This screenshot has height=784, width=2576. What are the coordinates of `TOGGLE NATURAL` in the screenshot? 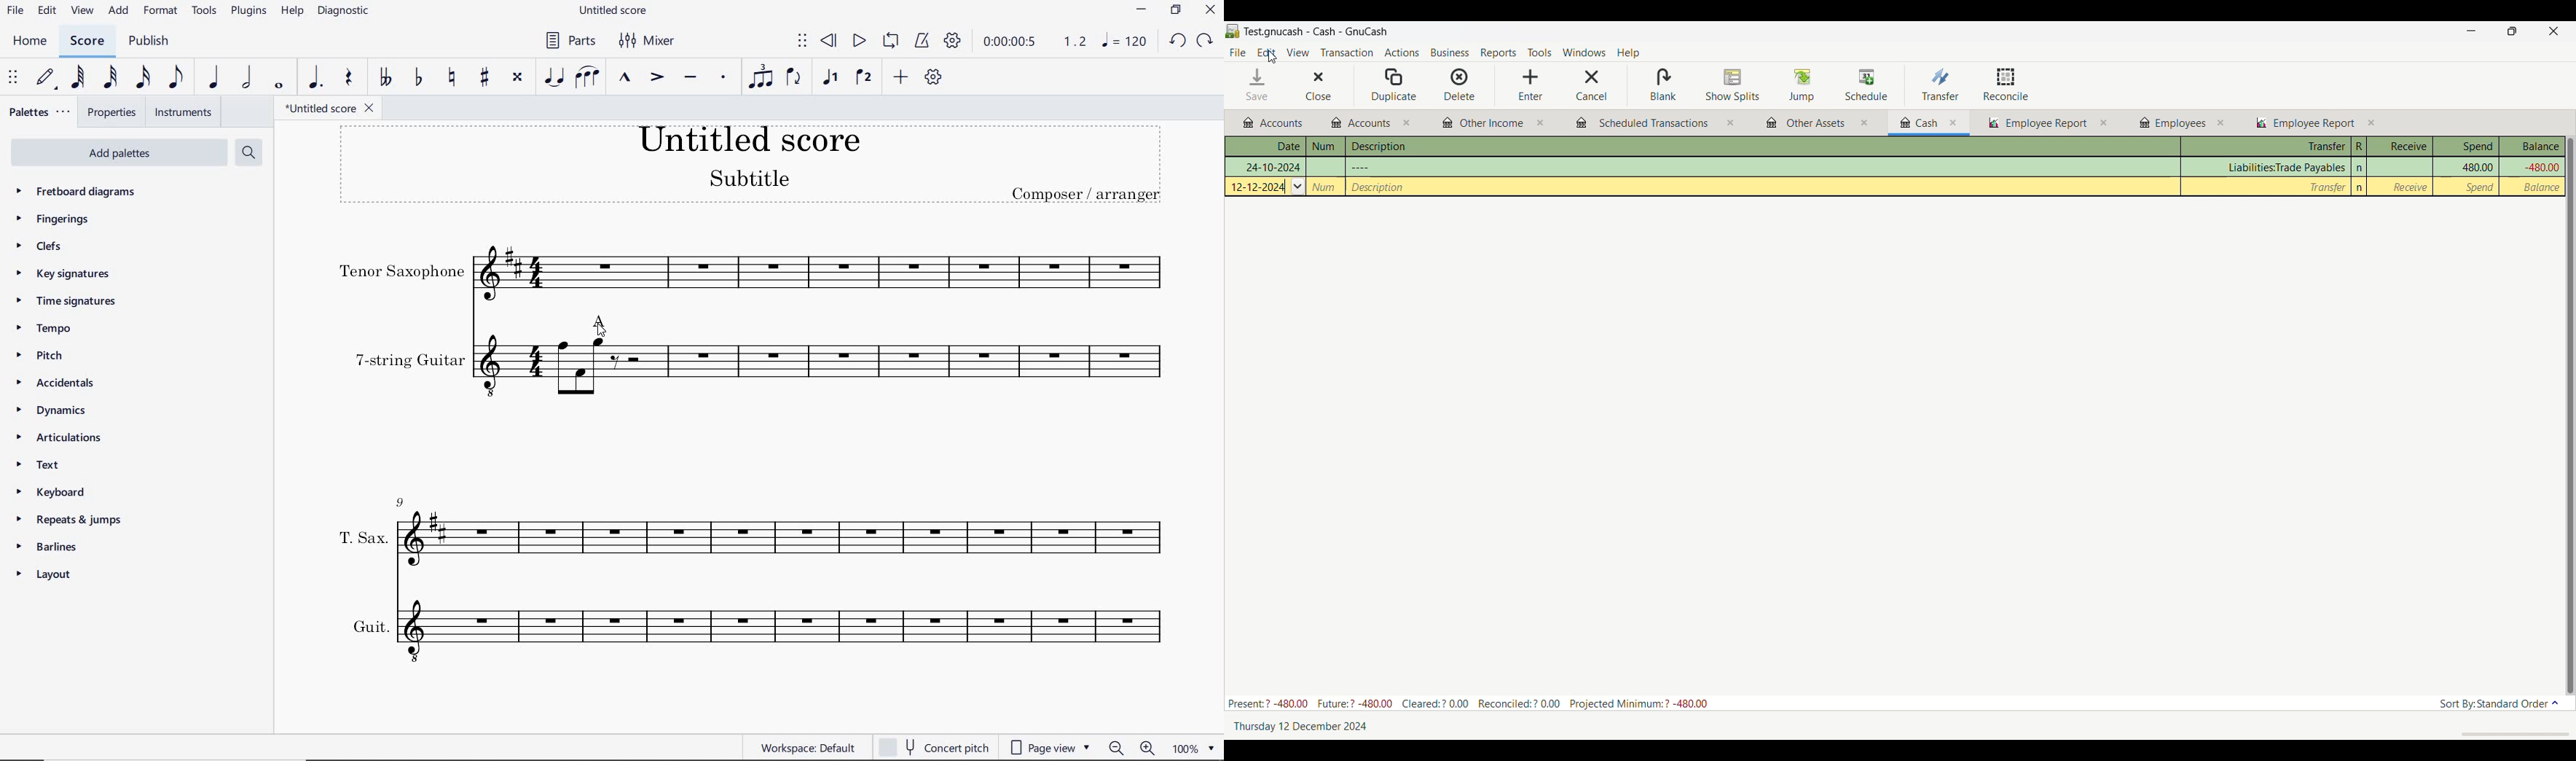 It's located at (452, 78).